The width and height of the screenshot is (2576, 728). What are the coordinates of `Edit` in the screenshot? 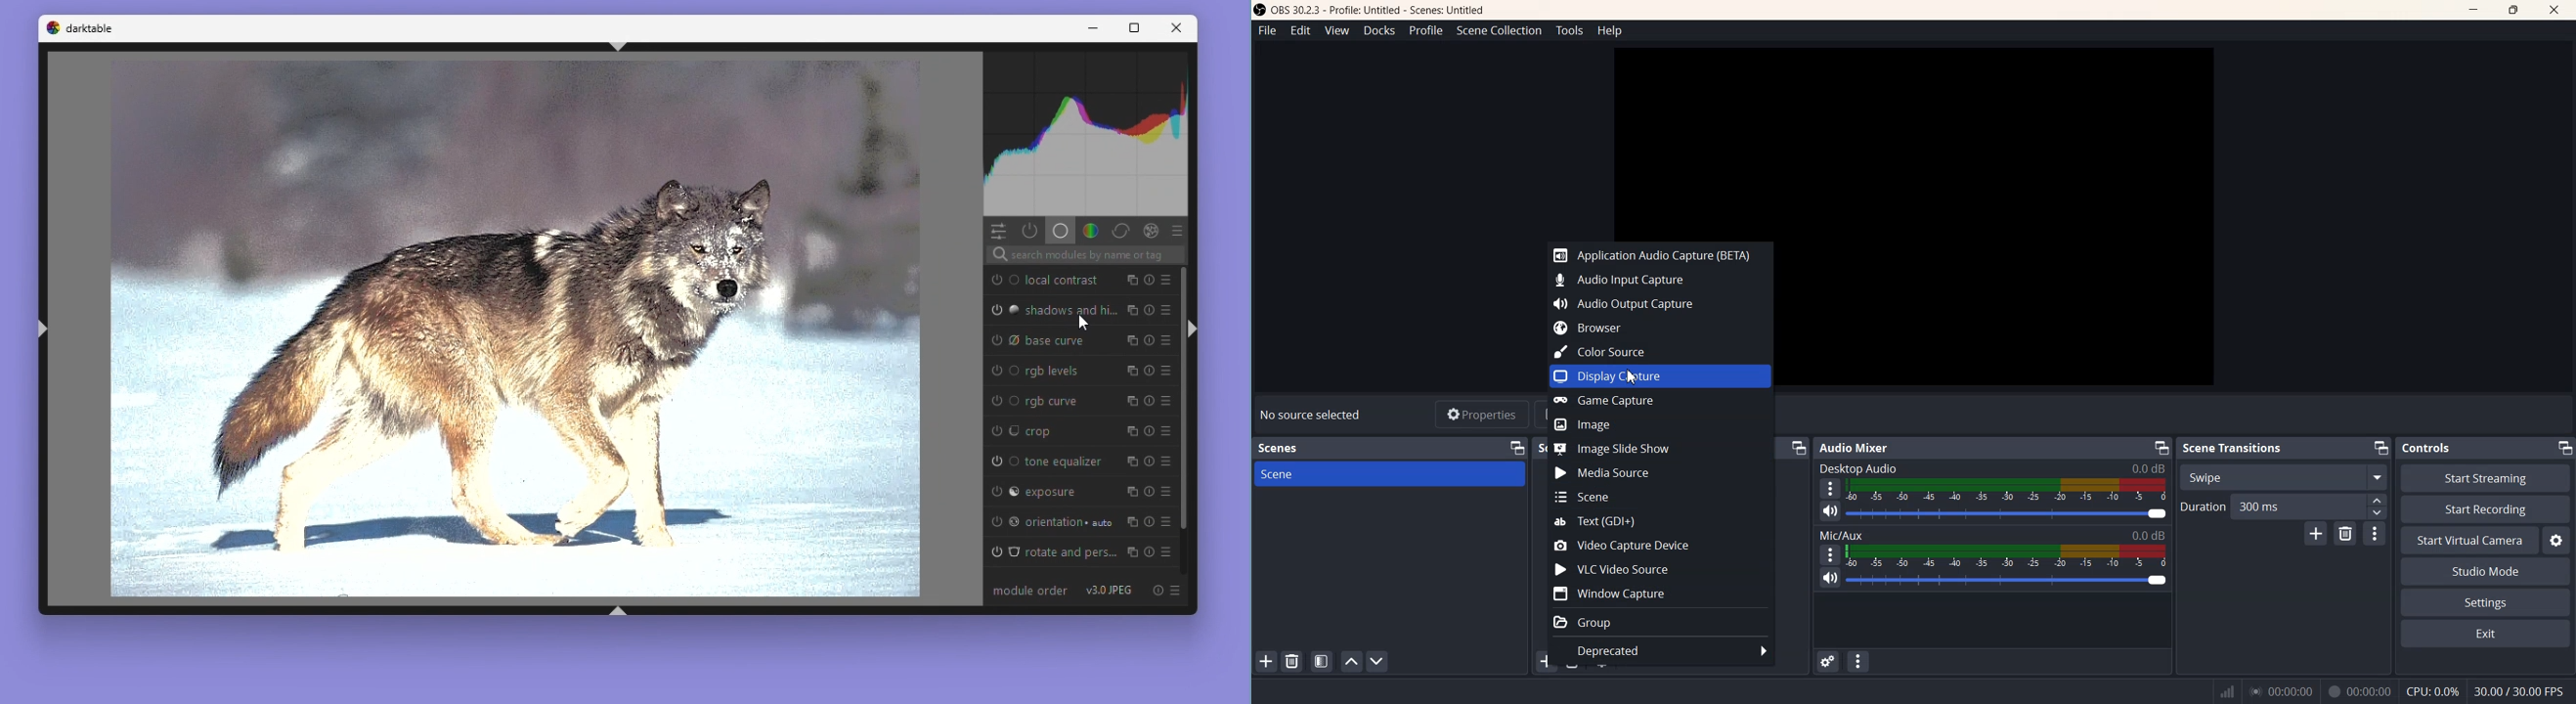 It's located at (1300, 30).